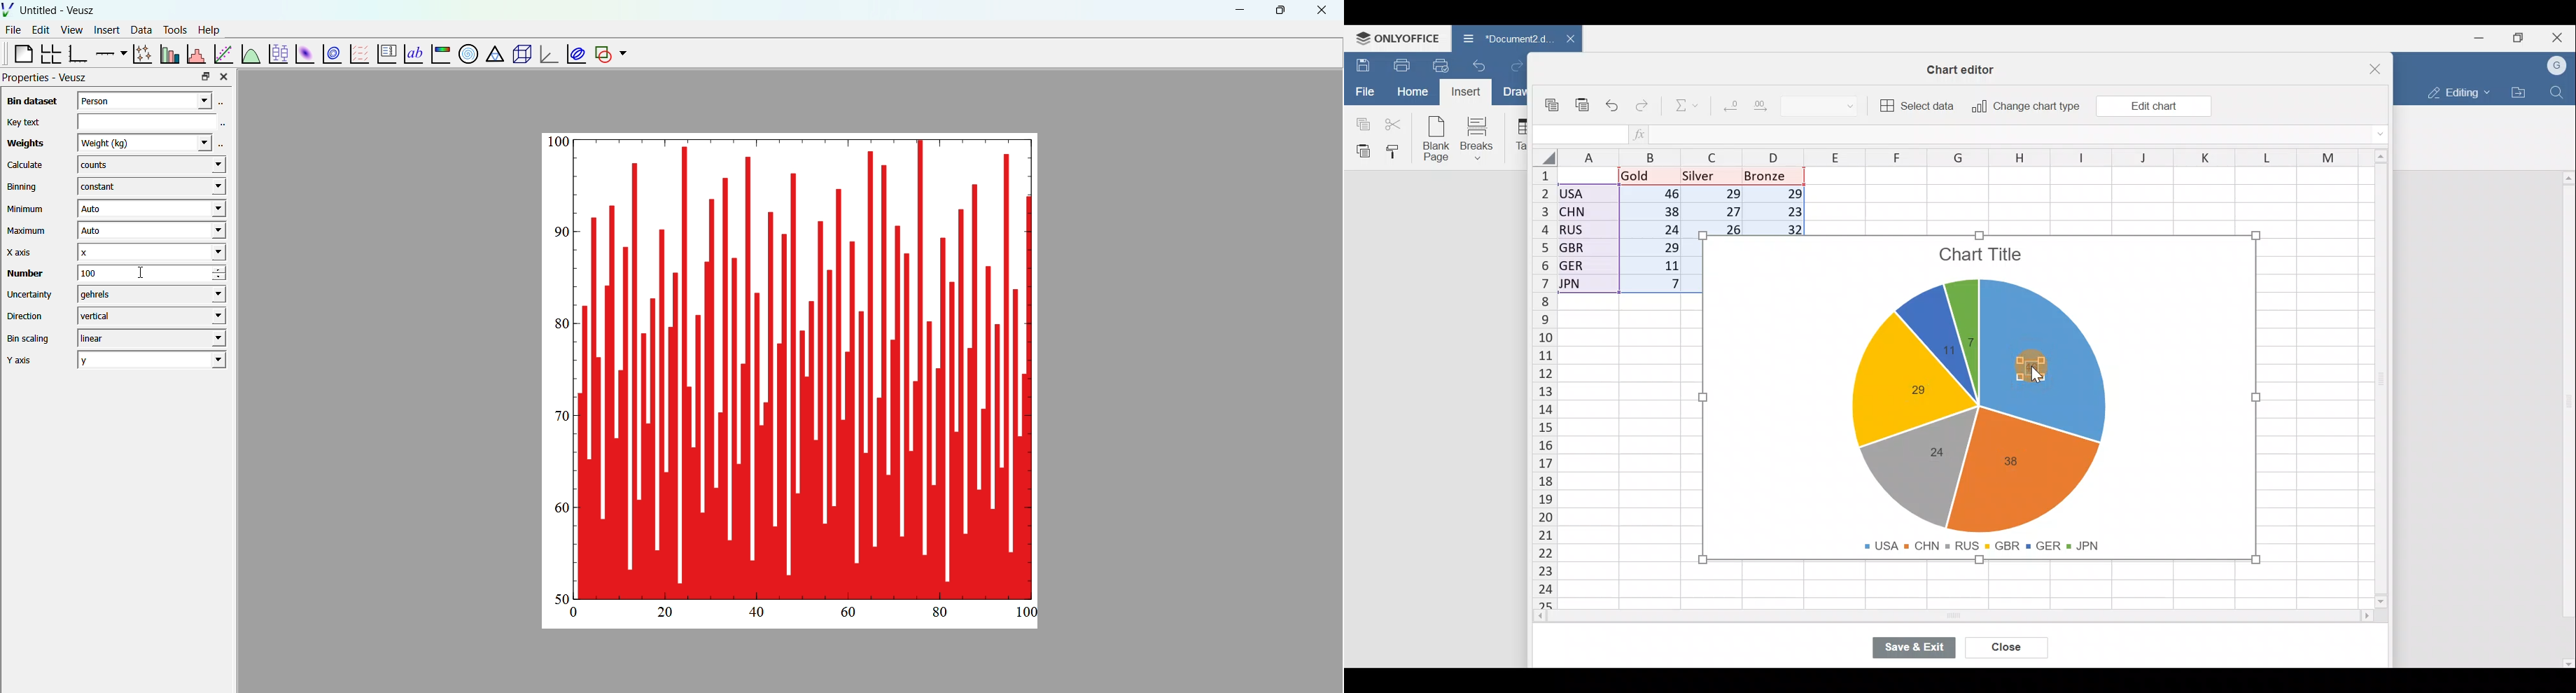 The width and height of the screenshot is (2576, 700). I want to click on Decrease decimal, so click(1730, 103).